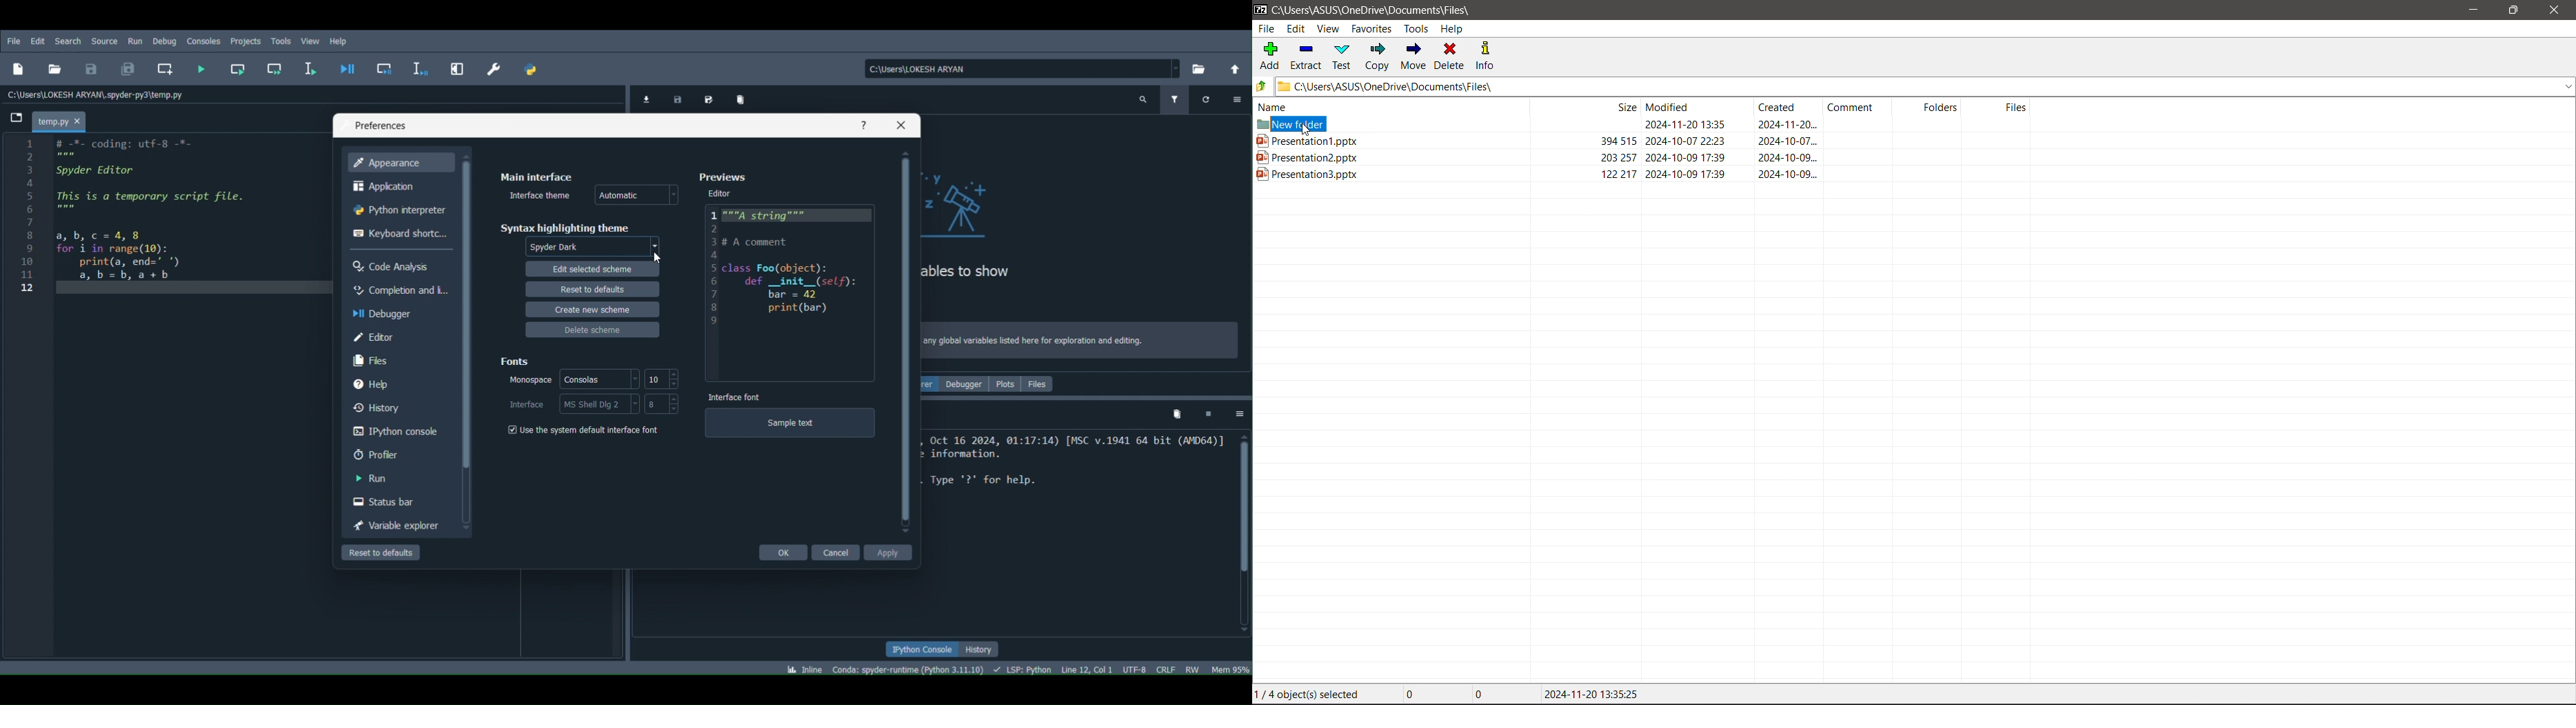 This screenshot has width=2576, height=728. Describe the element at coordinates (1451, 57) in the screenshot. I see `Delete` at that location.